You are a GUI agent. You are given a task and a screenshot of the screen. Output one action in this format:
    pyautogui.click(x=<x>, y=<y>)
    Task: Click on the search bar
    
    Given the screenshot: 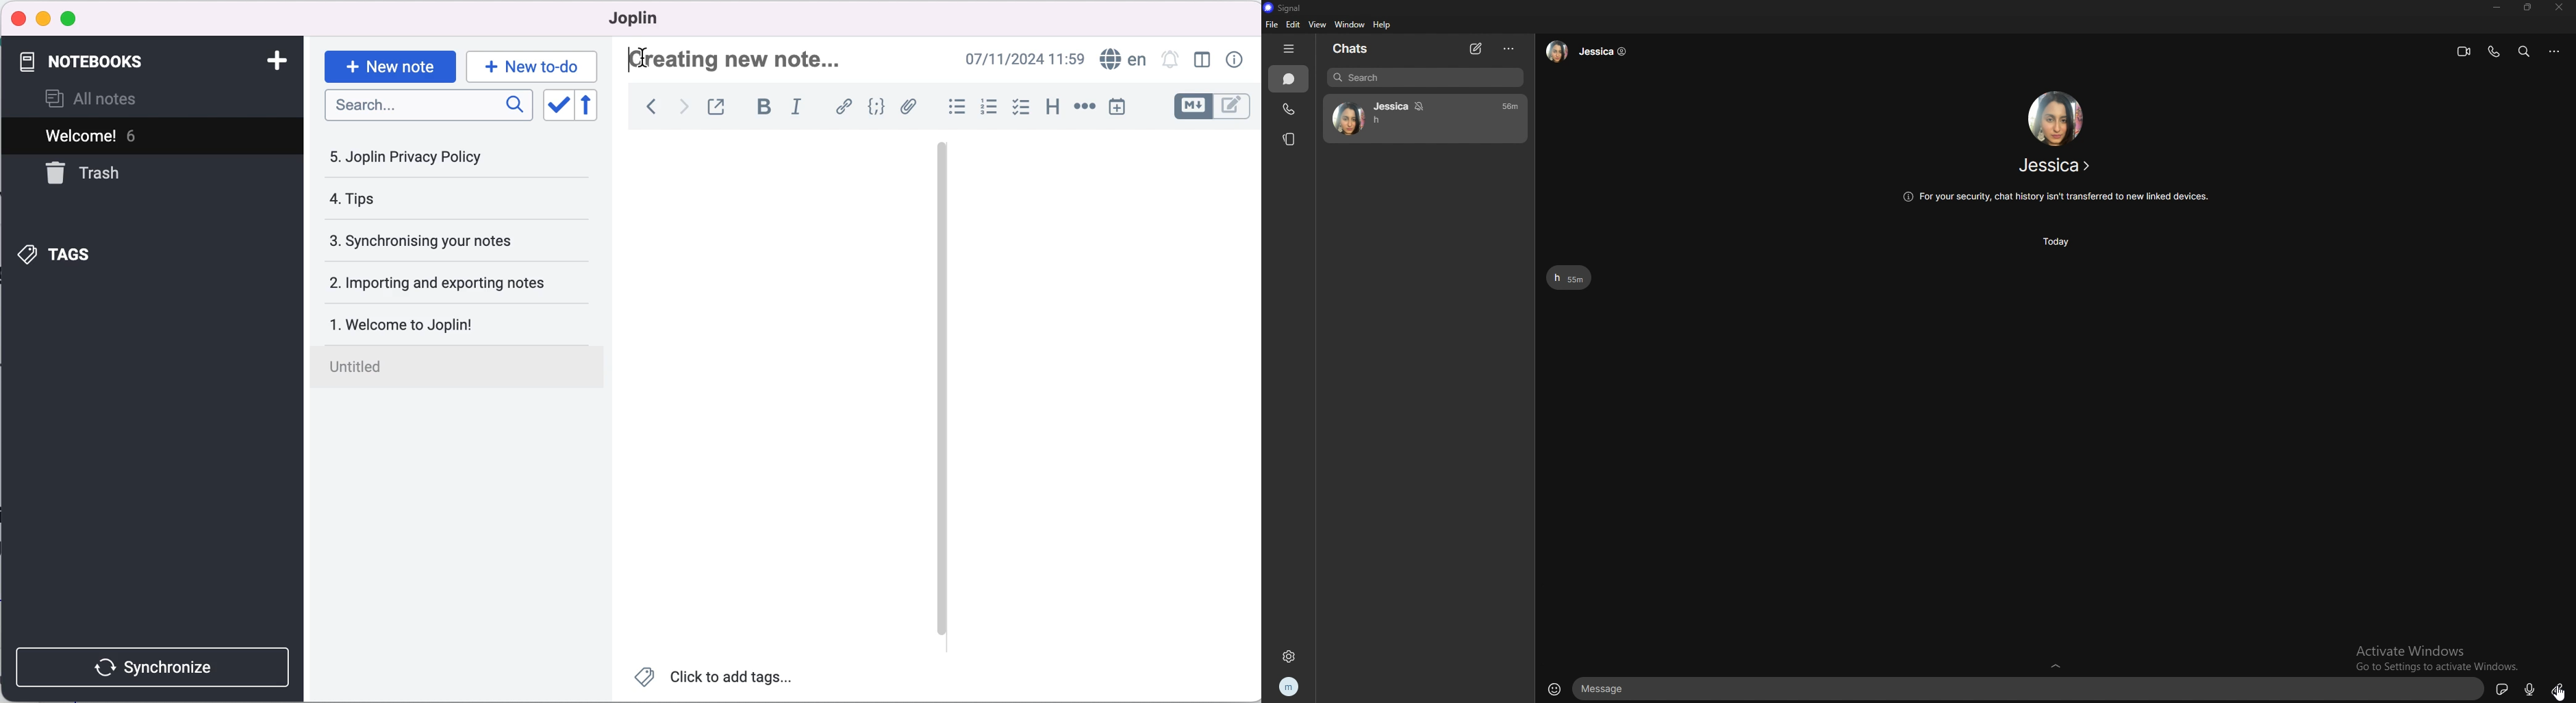 What is the action you would take?
    pyautogui.click(x=427, y=106)
    